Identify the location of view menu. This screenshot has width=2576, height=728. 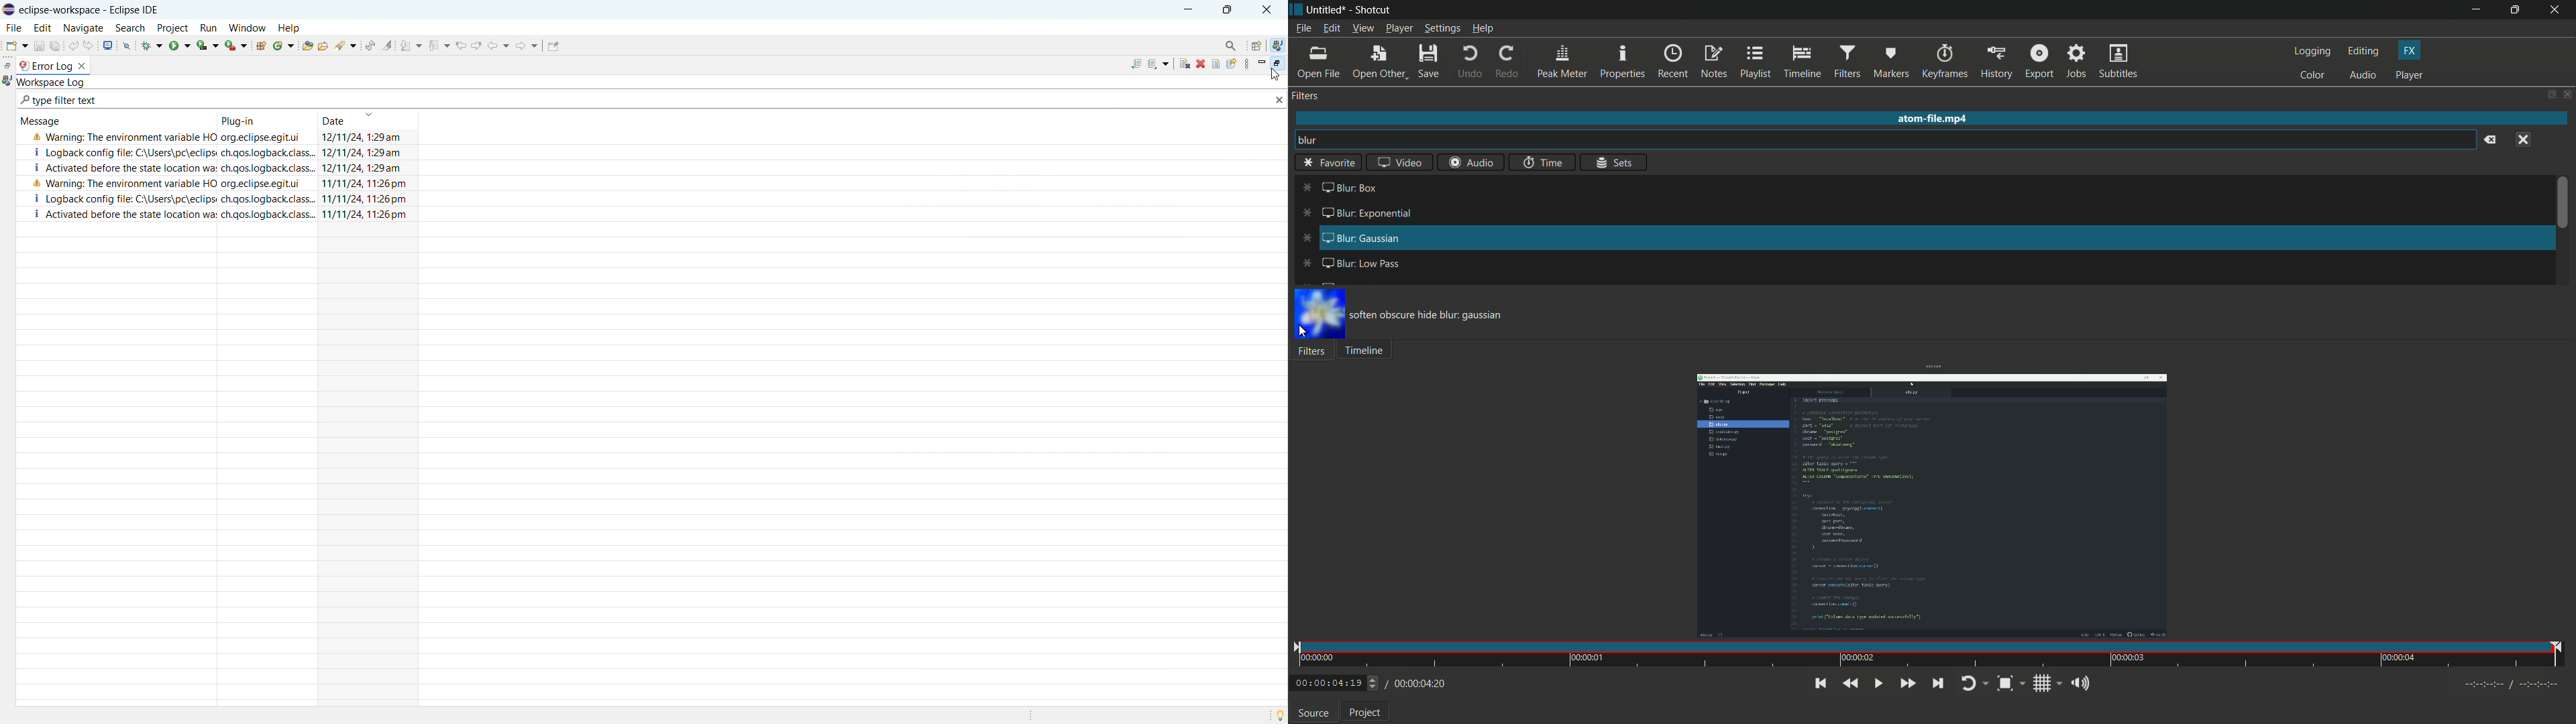
(1362, 29).